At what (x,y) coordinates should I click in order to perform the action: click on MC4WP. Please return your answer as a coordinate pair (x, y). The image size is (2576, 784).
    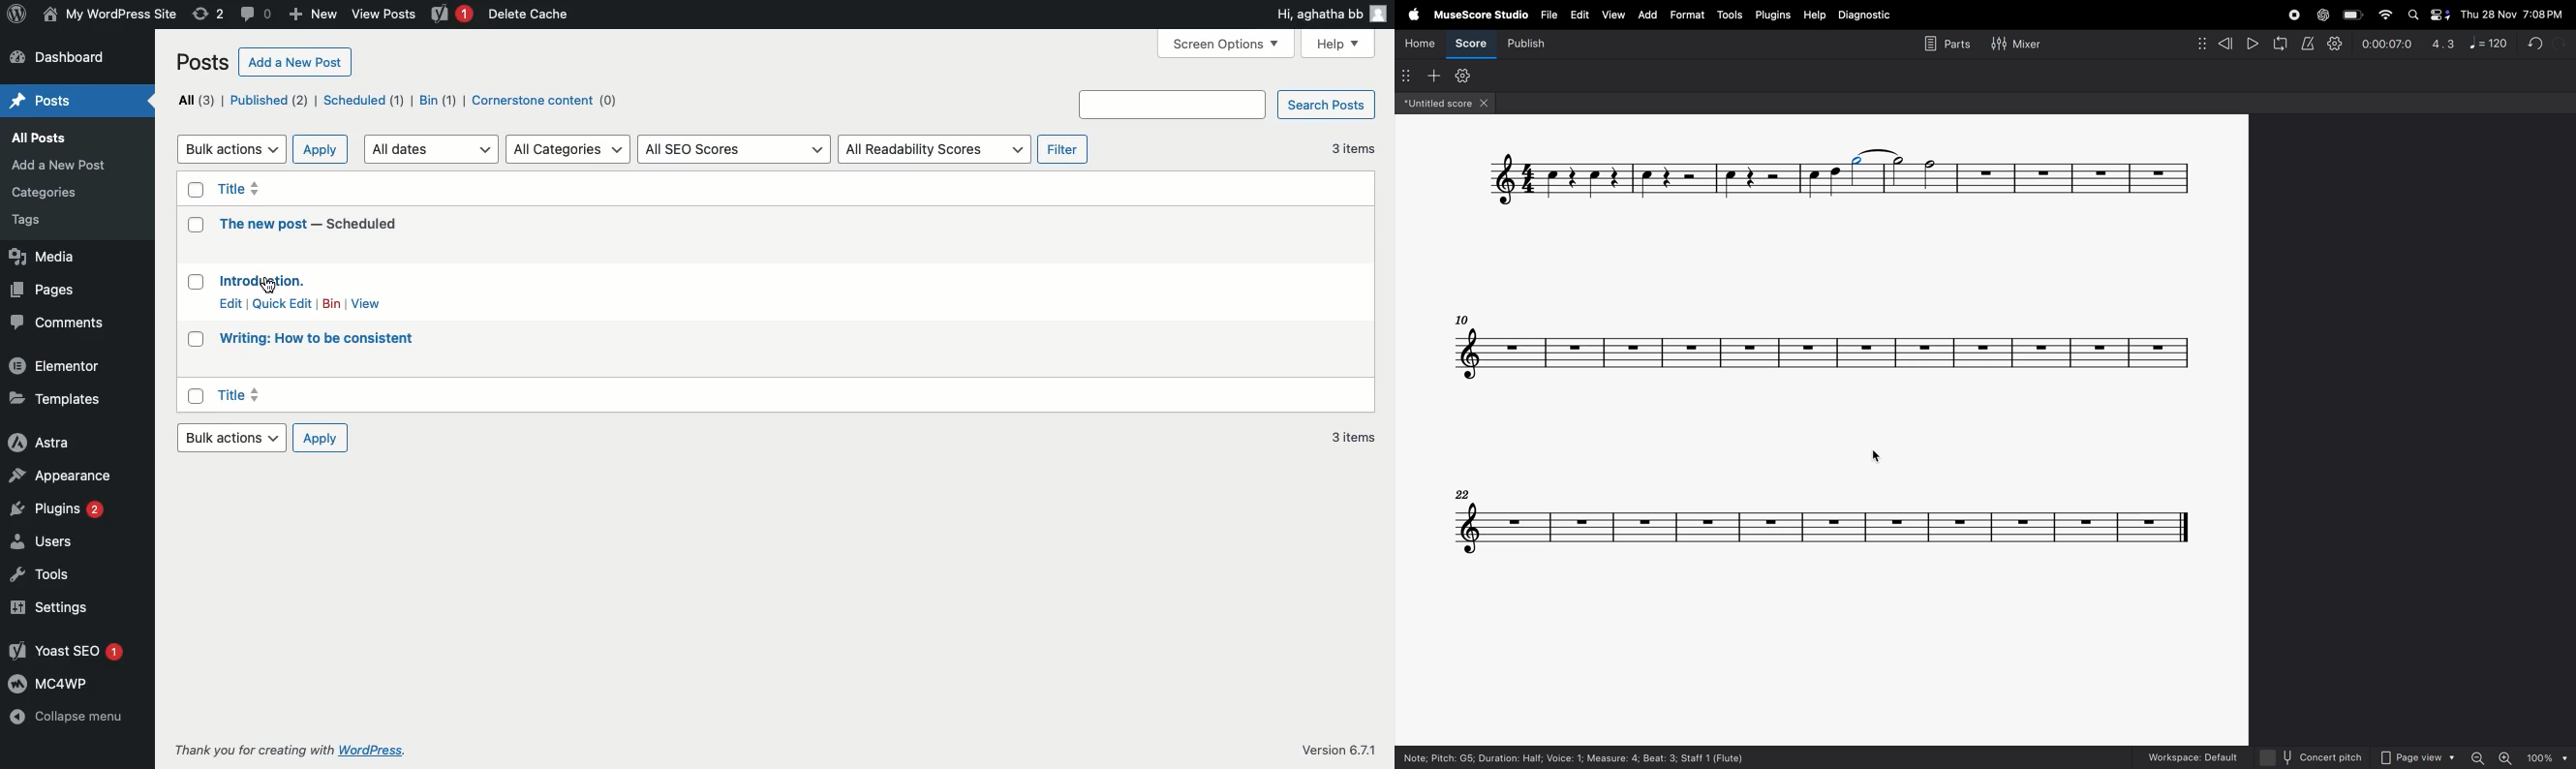
    Looking at the image, I should click on (54, 683).